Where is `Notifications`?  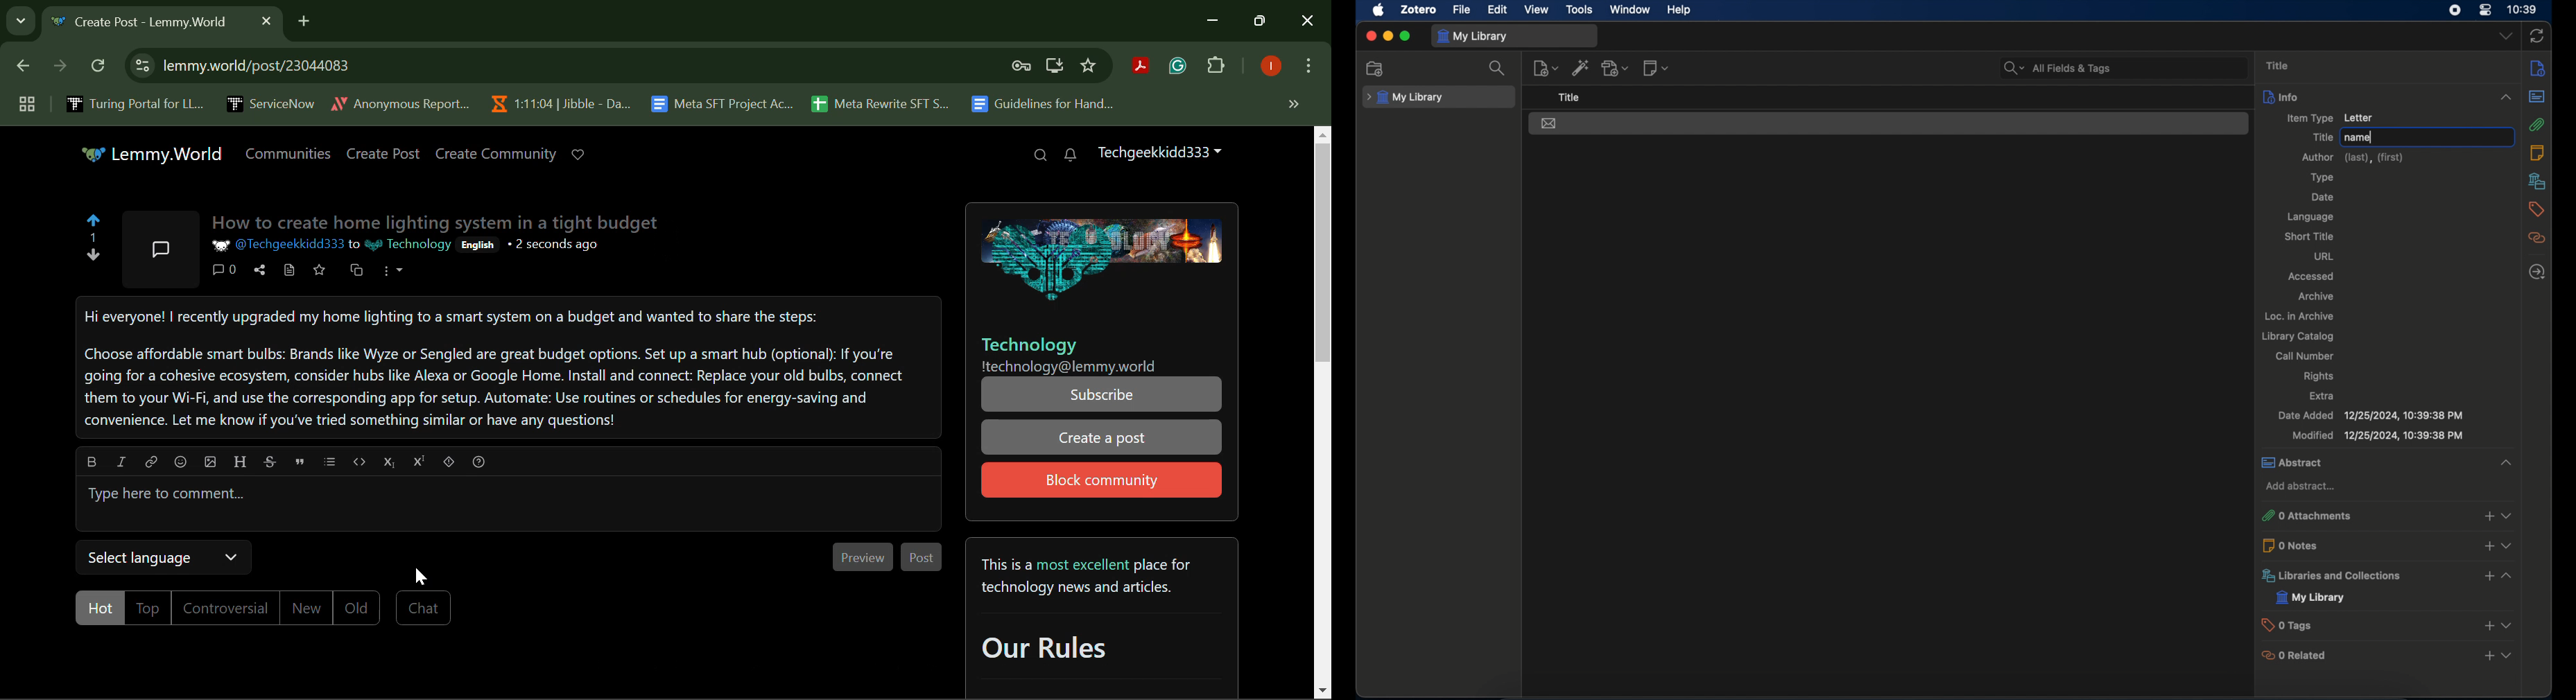 Notifications is located at coordinates (1071, 156).